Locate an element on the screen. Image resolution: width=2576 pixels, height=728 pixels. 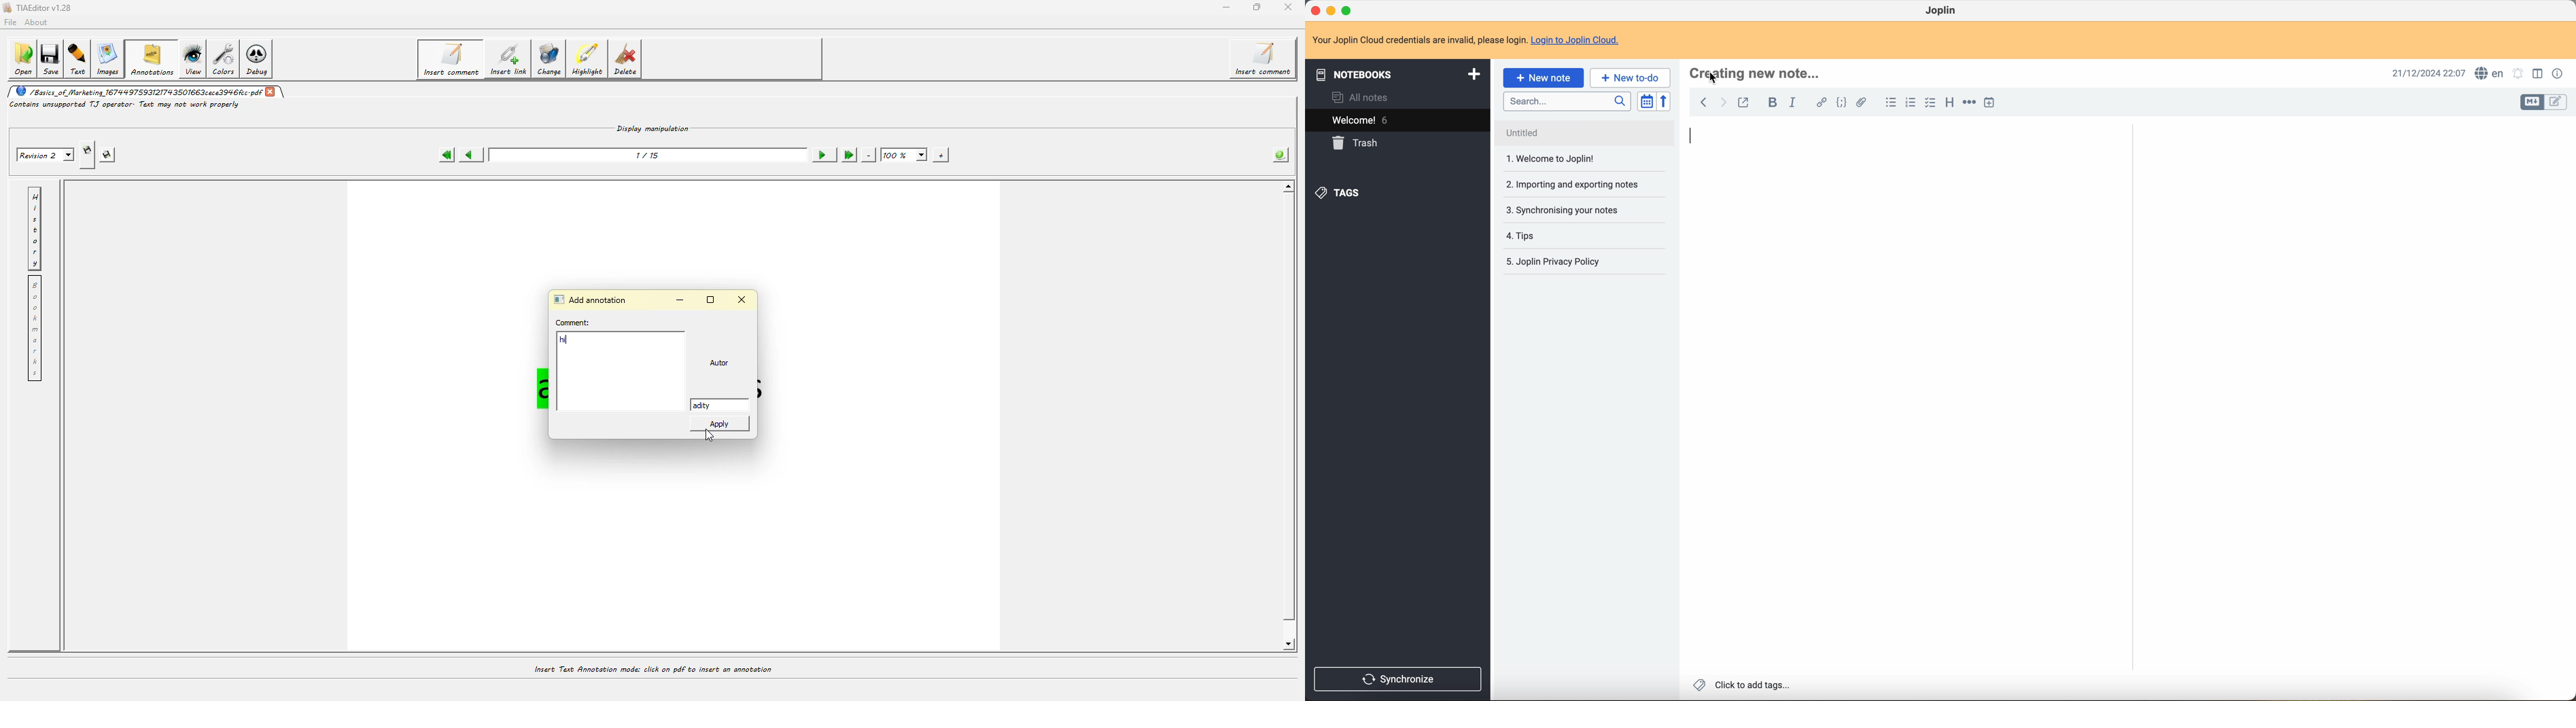
synchronise is located at coordinates (1401, 678).